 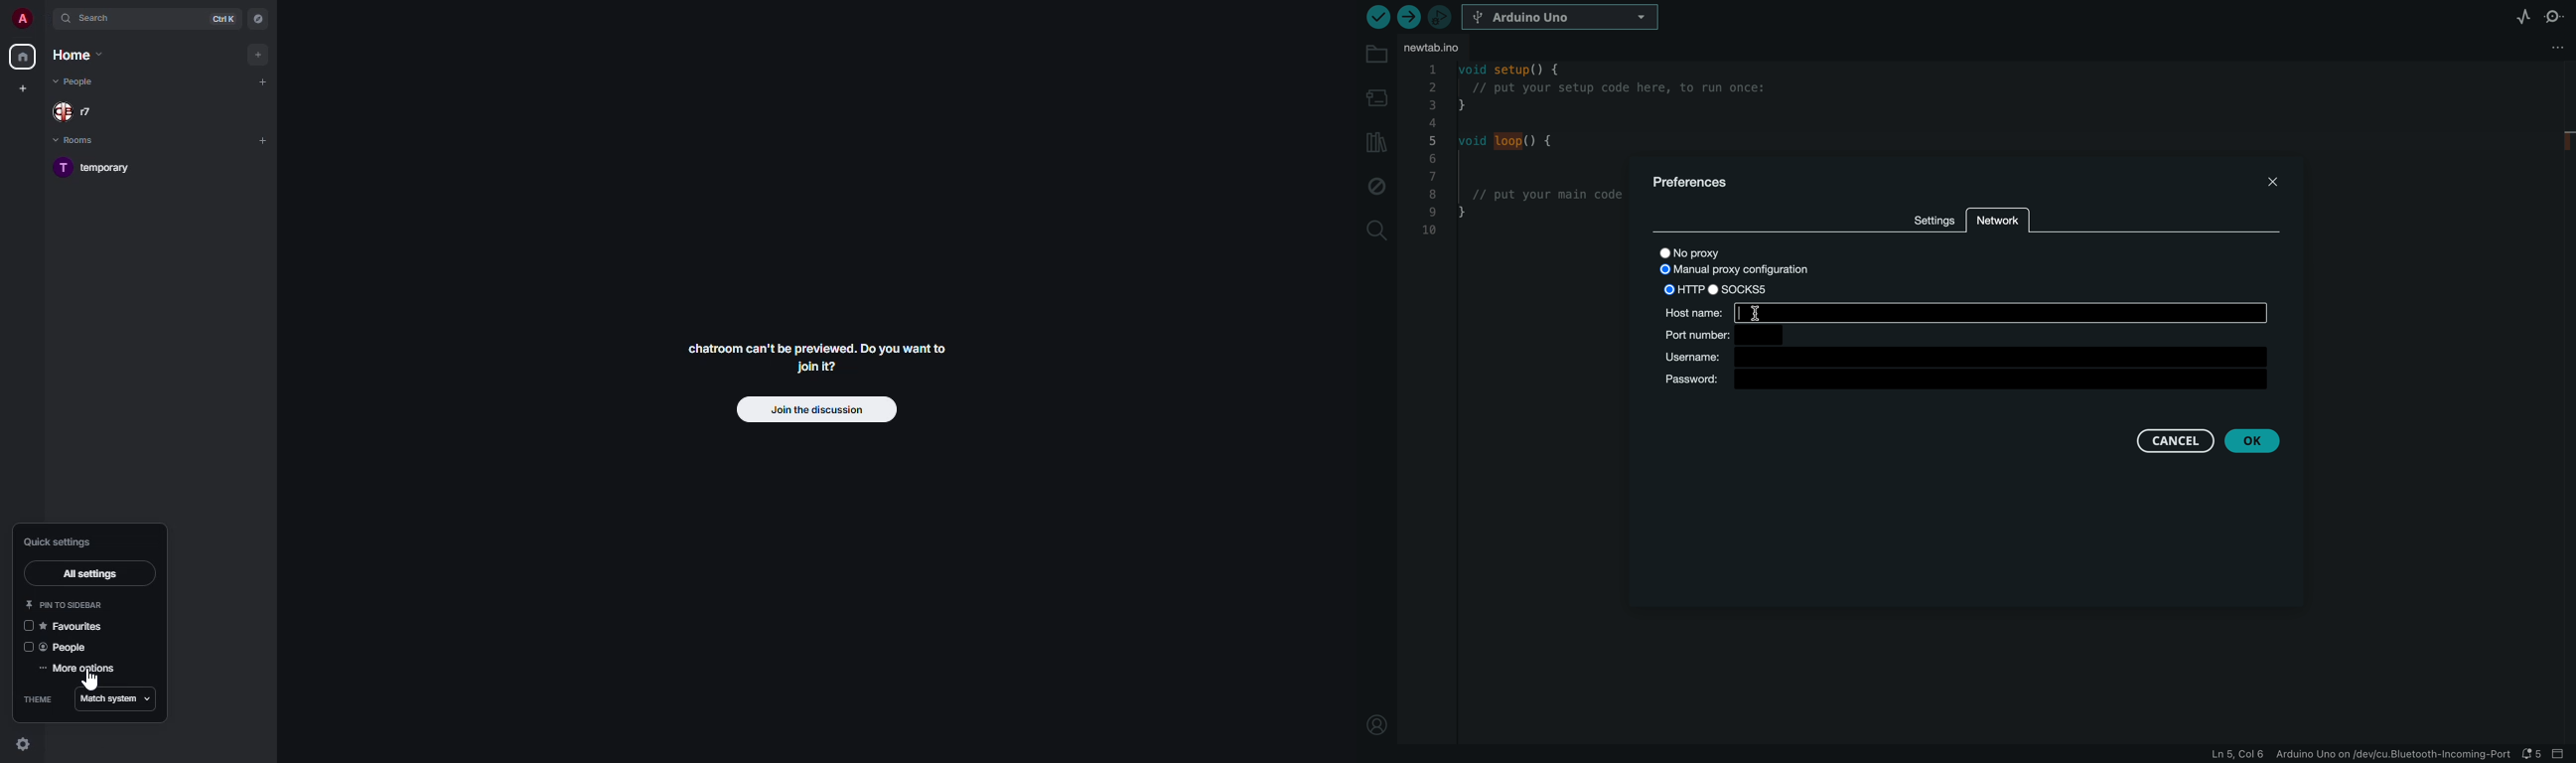 What do you see at coordinates (1374, 142) in the screenshot?
I see `libraries manager` at bounding box center [1374, 142].